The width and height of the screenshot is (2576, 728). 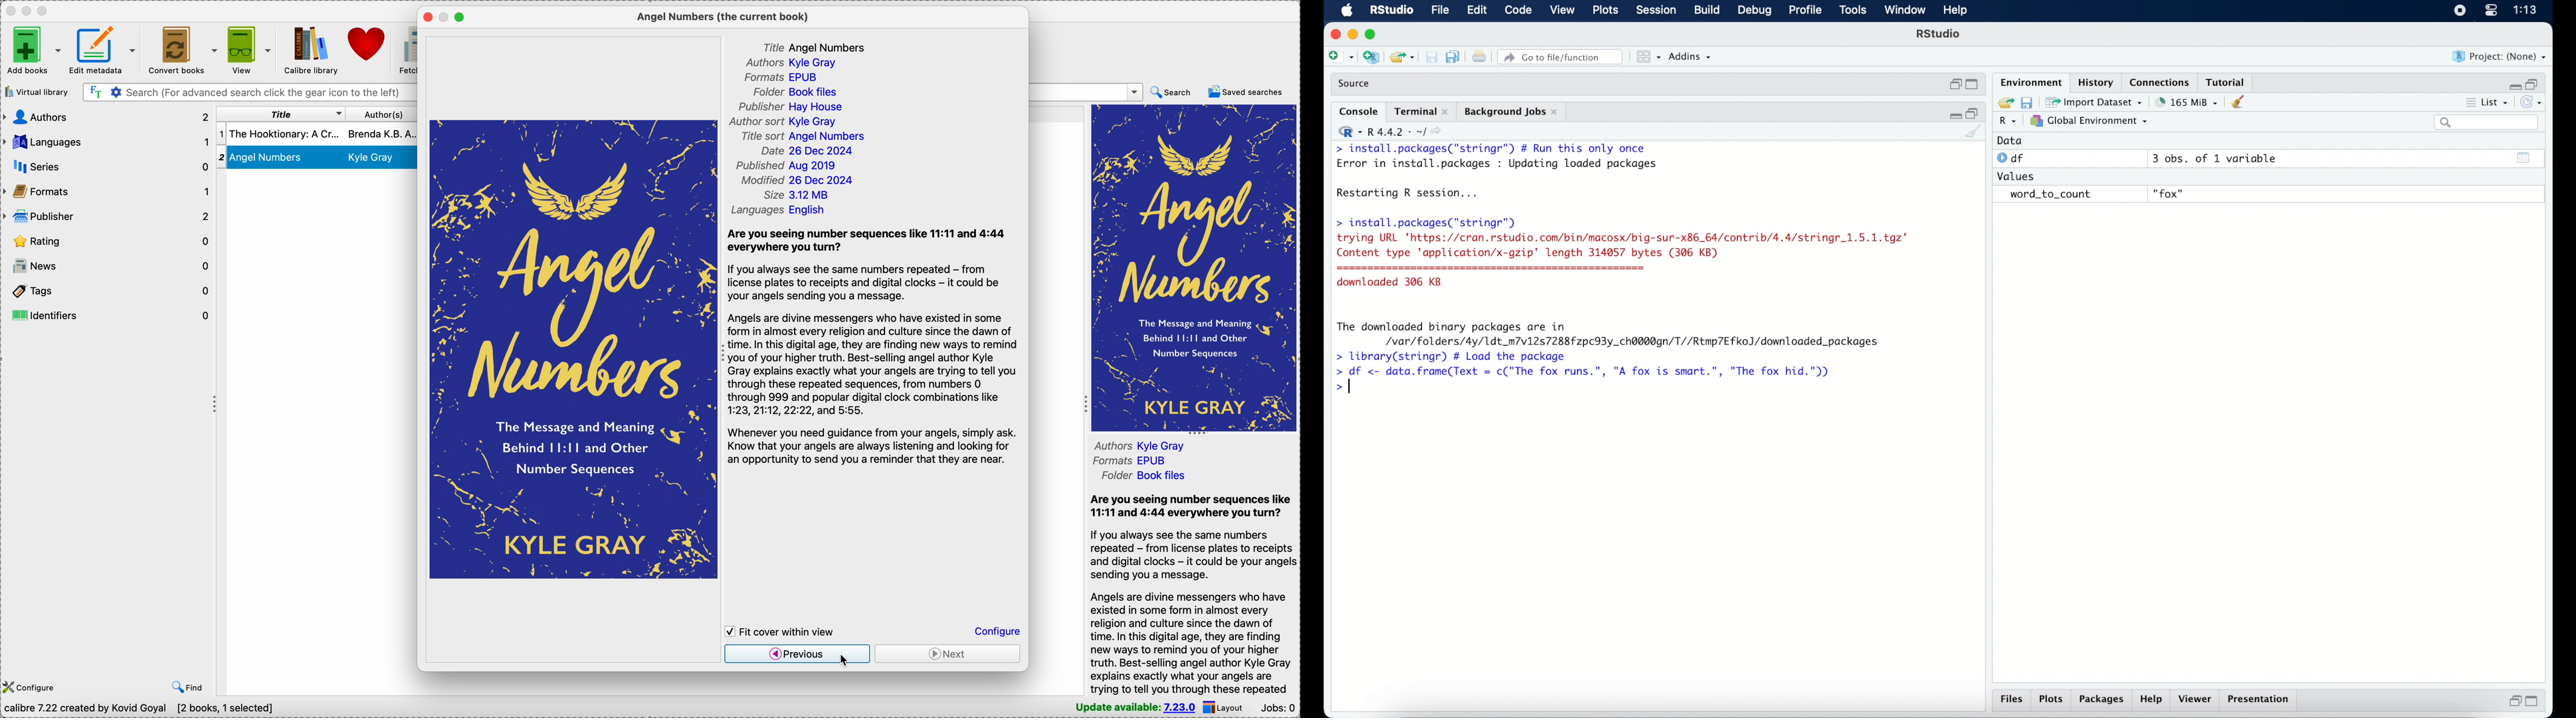 I want to click on languages, so click(x=106, y=143).